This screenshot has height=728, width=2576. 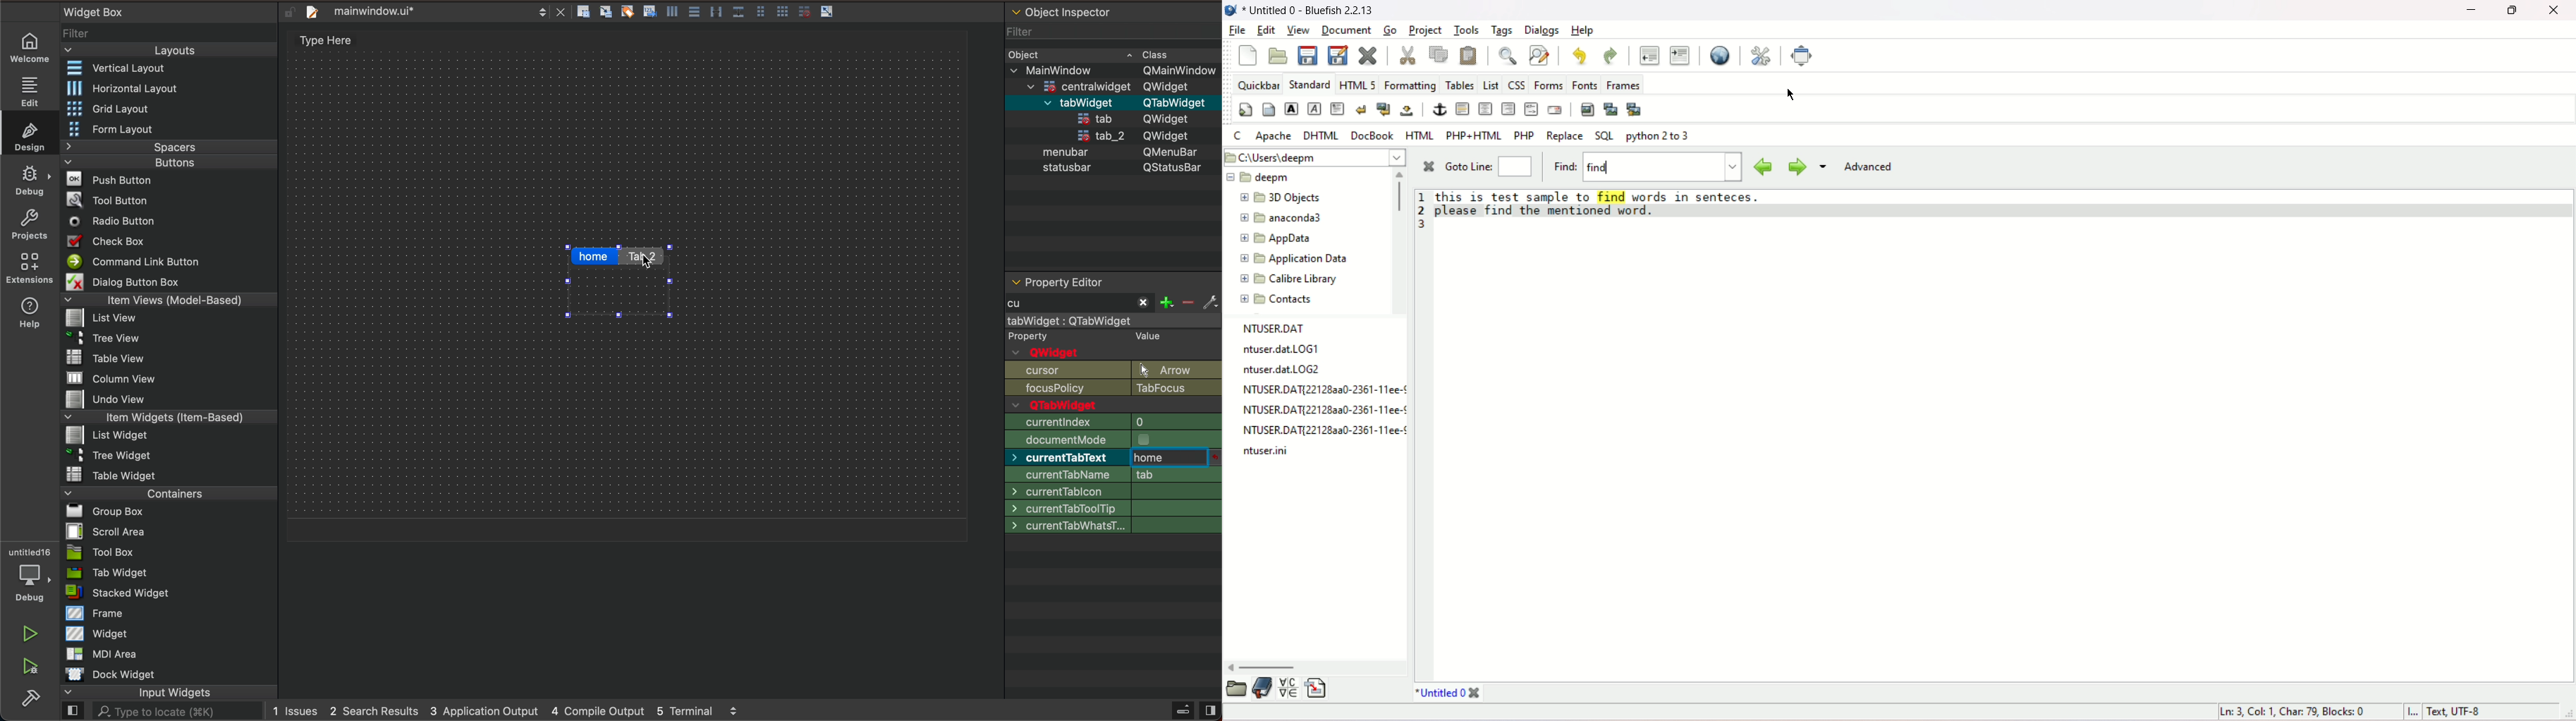 I want to click on cursor, so click(x=1791, y=96).